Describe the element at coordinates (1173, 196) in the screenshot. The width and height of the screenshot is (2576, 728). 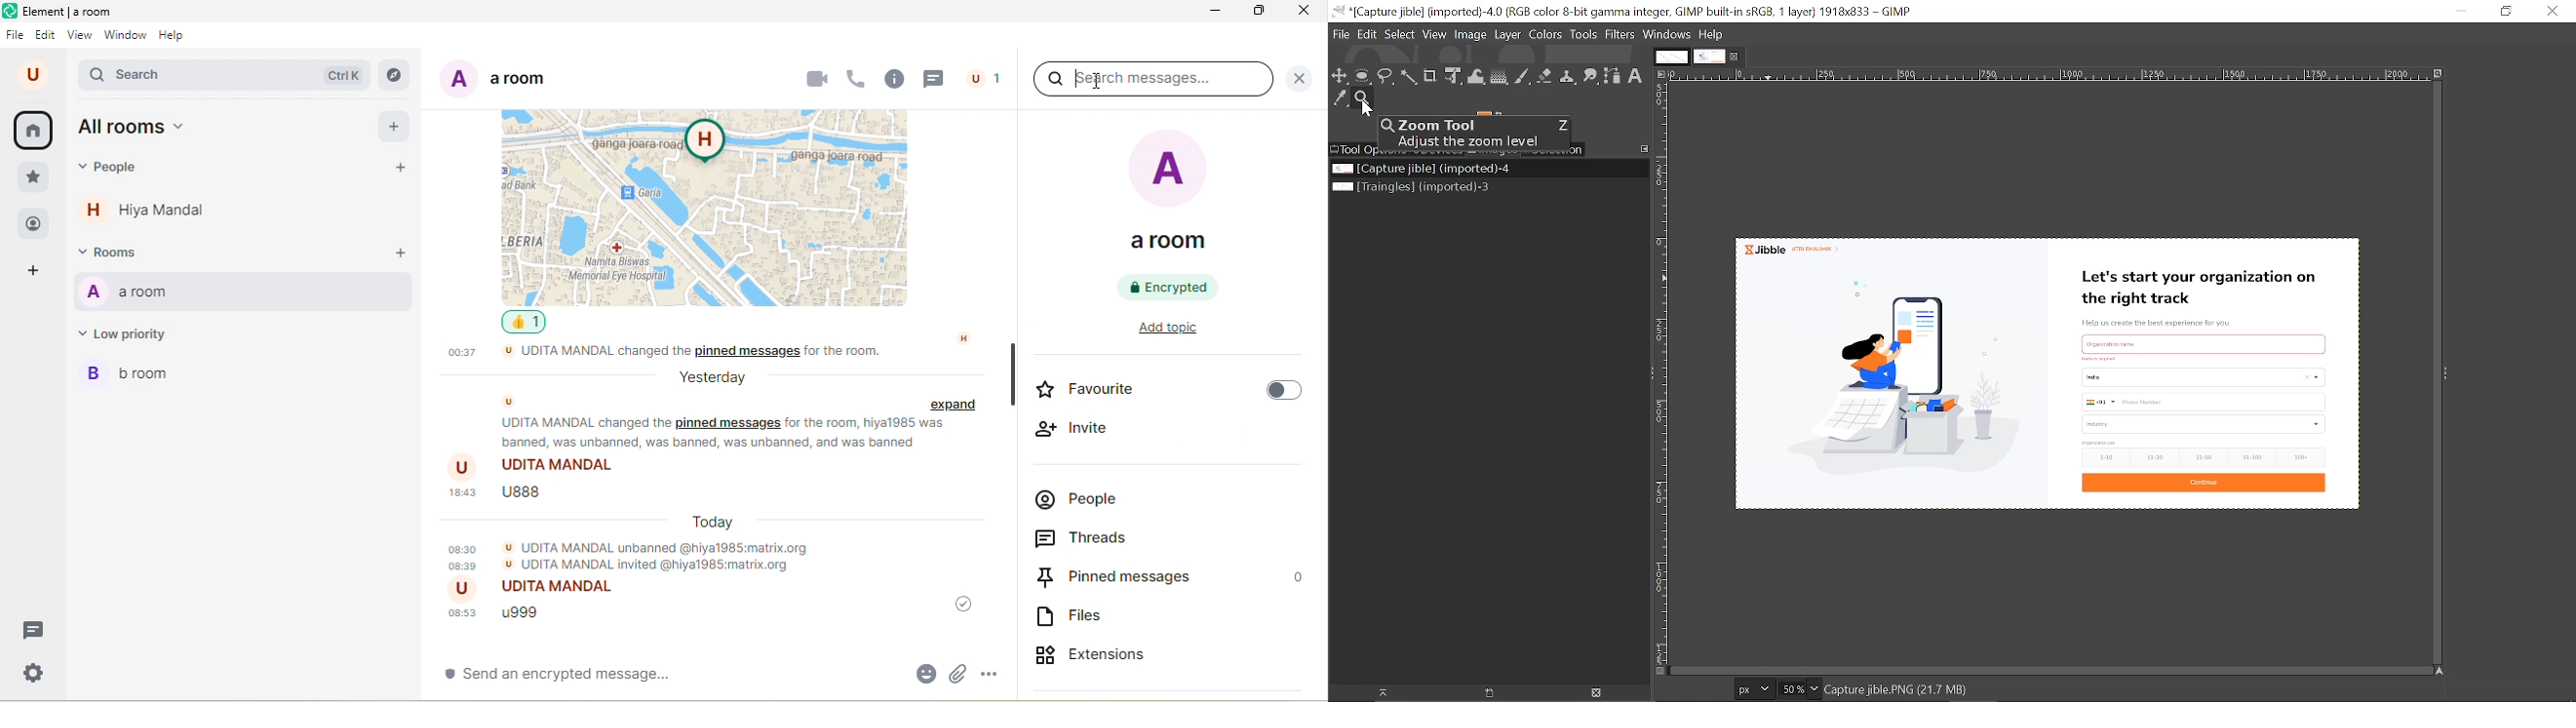
I see `a room` at that location.